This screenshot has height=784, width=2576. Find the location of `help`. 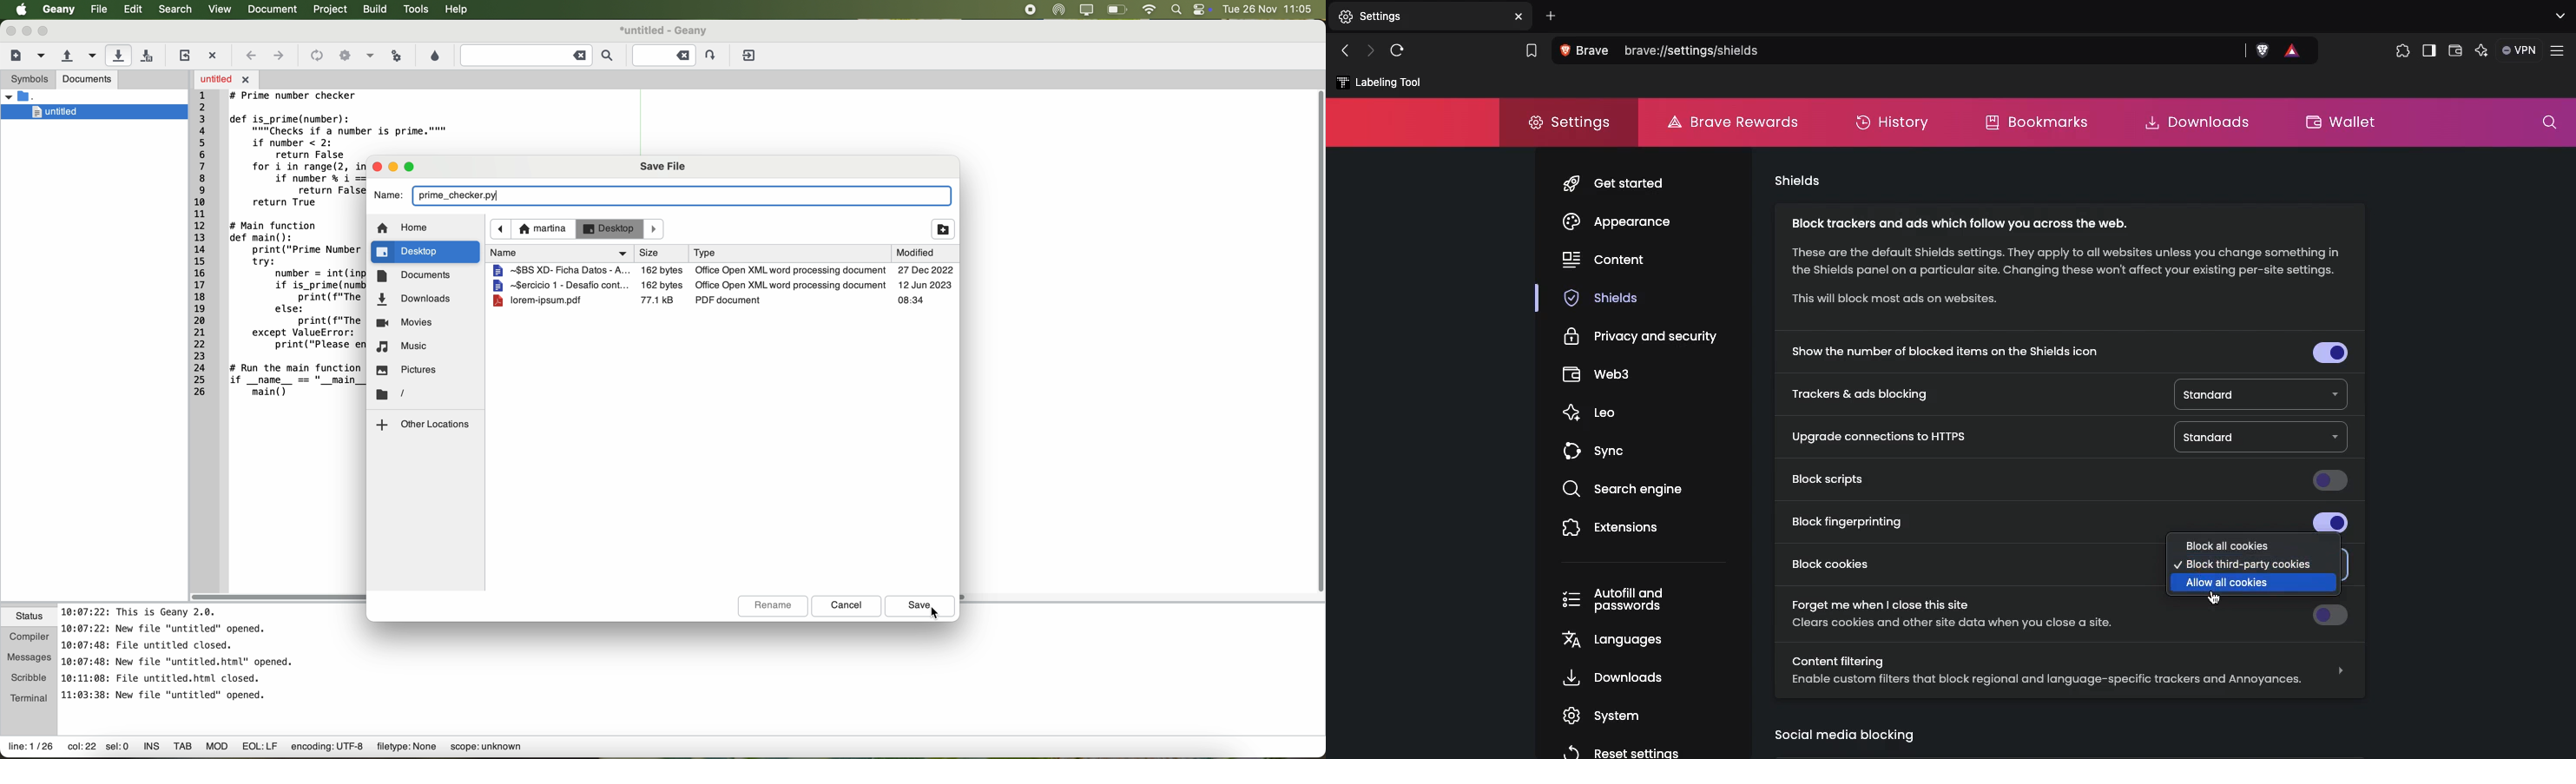

help is located at coordinates (461, 11).